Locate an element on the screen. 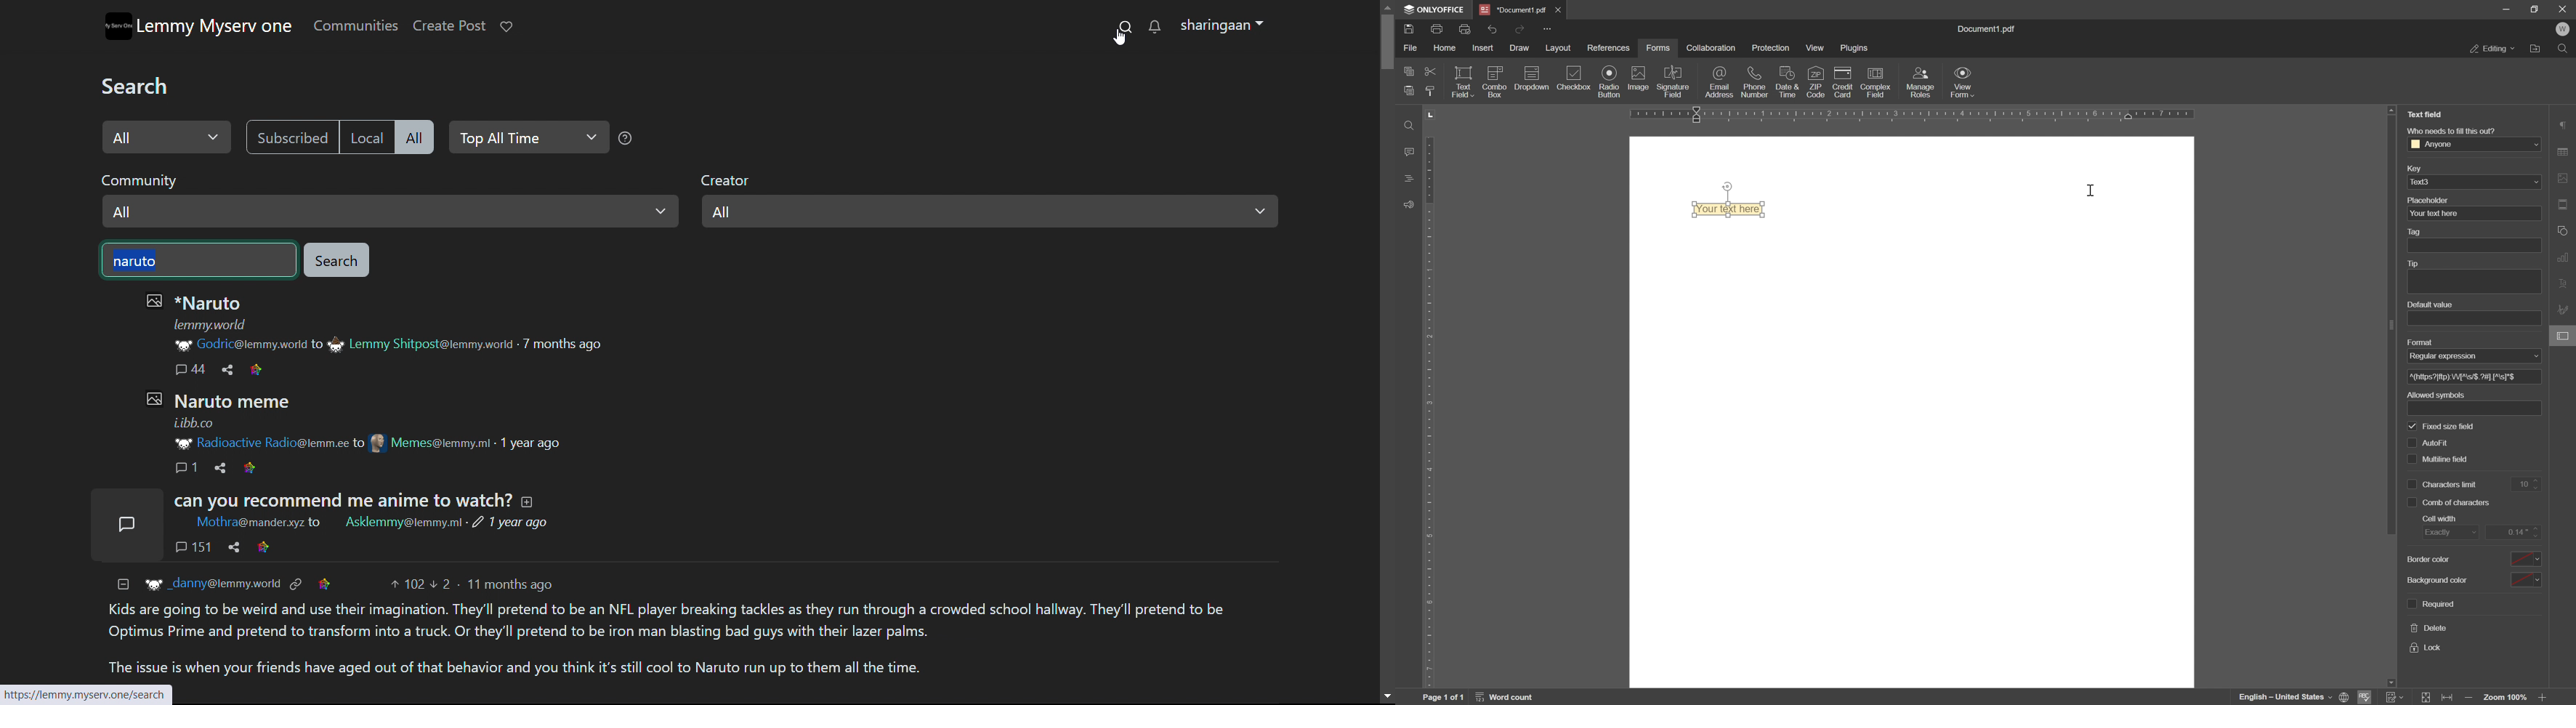 The height and width of the screenshot is (728, 2576). references is located at coordinates (1609, 48).